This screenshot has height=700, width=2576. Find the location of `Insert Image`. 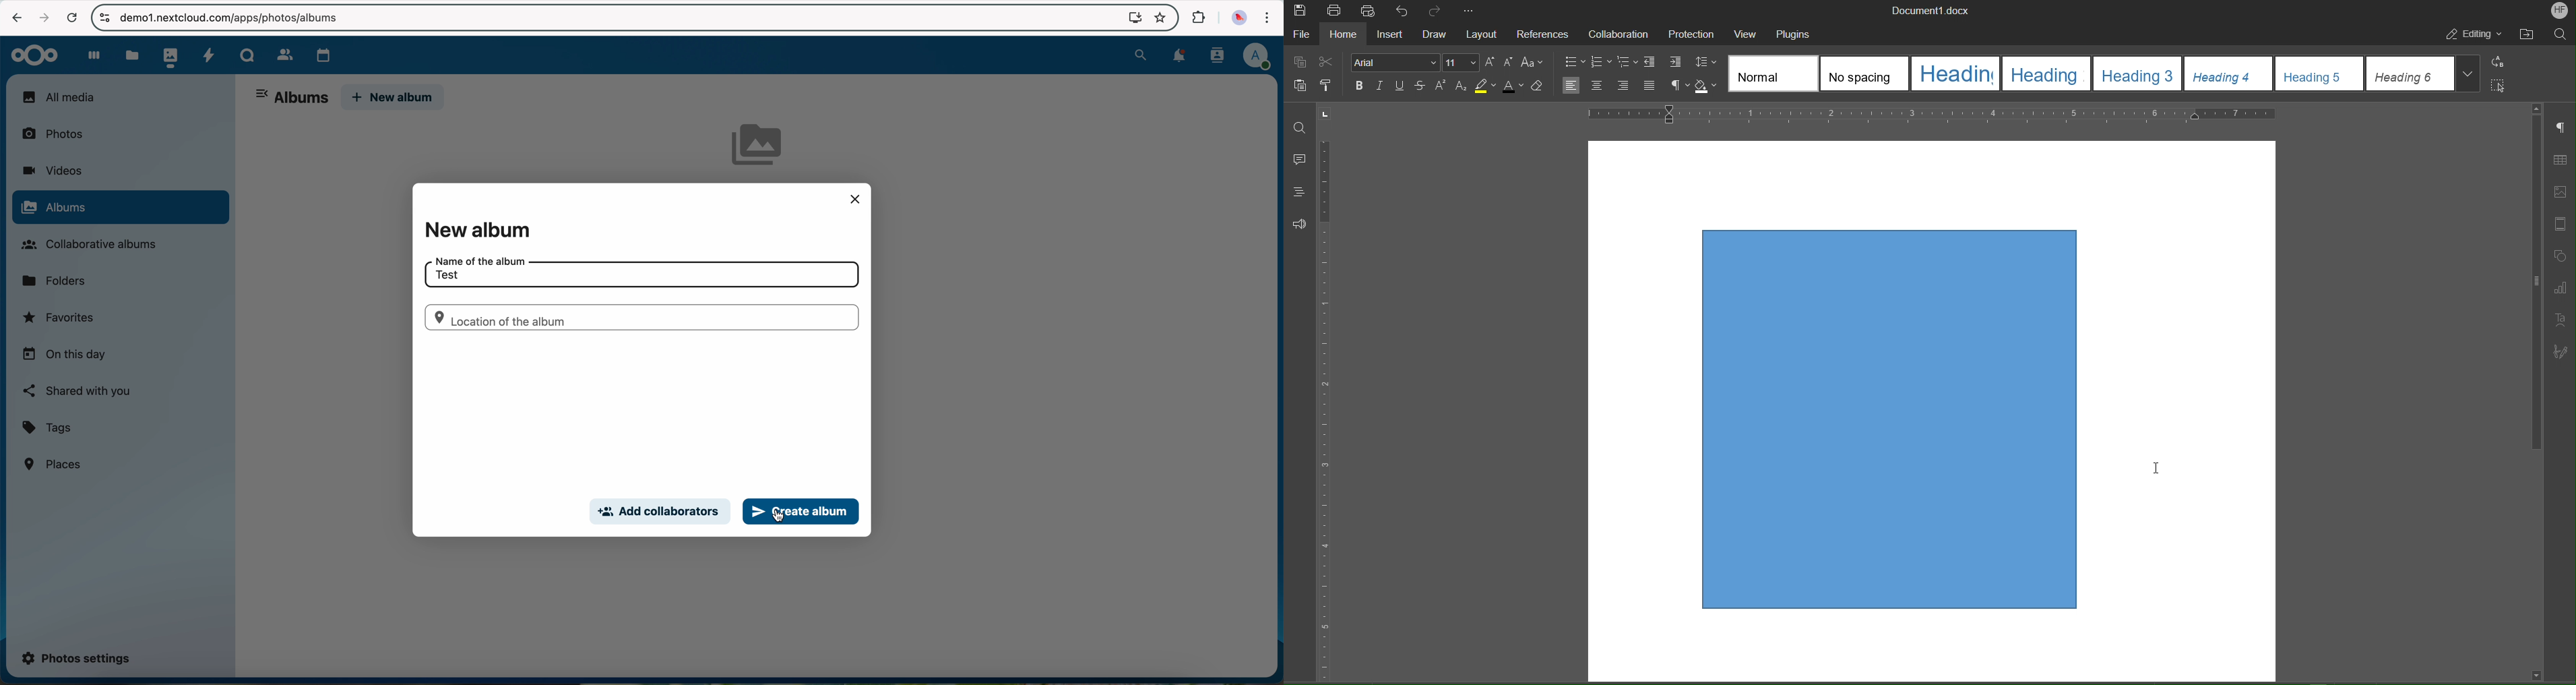

Insert Image is located at coordinates (2564, 193).